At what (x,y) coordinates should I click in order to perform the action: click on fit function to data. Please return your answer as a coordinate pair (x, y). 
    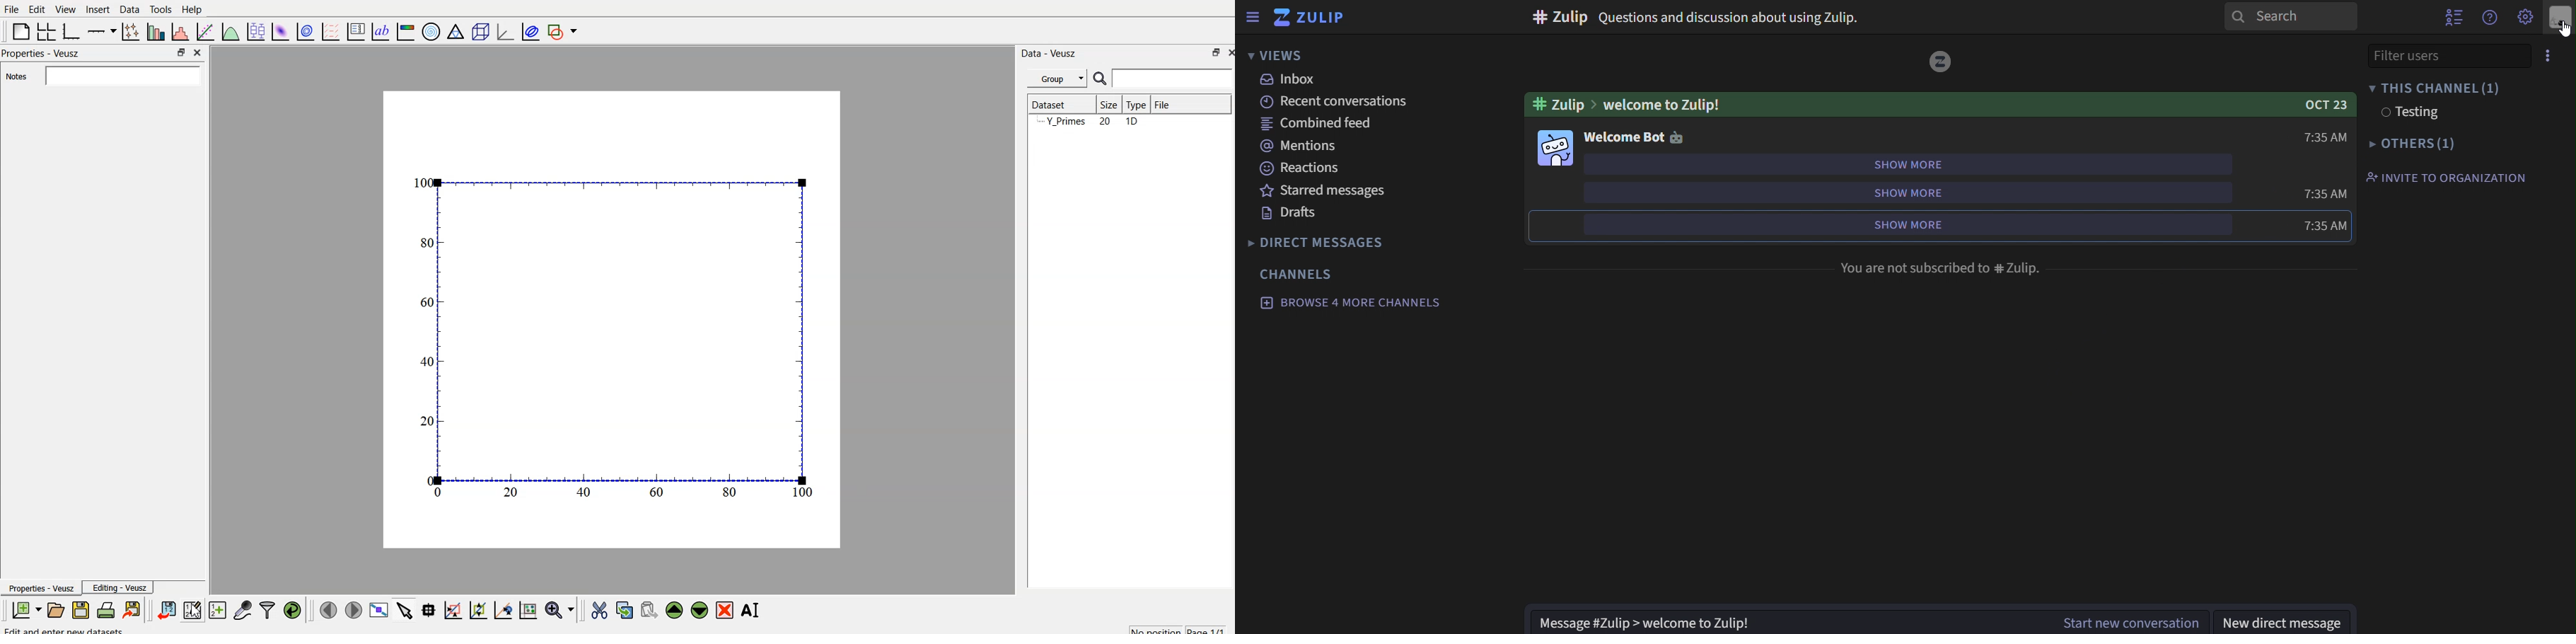
    Looking at the image, I should click on (203, 30).